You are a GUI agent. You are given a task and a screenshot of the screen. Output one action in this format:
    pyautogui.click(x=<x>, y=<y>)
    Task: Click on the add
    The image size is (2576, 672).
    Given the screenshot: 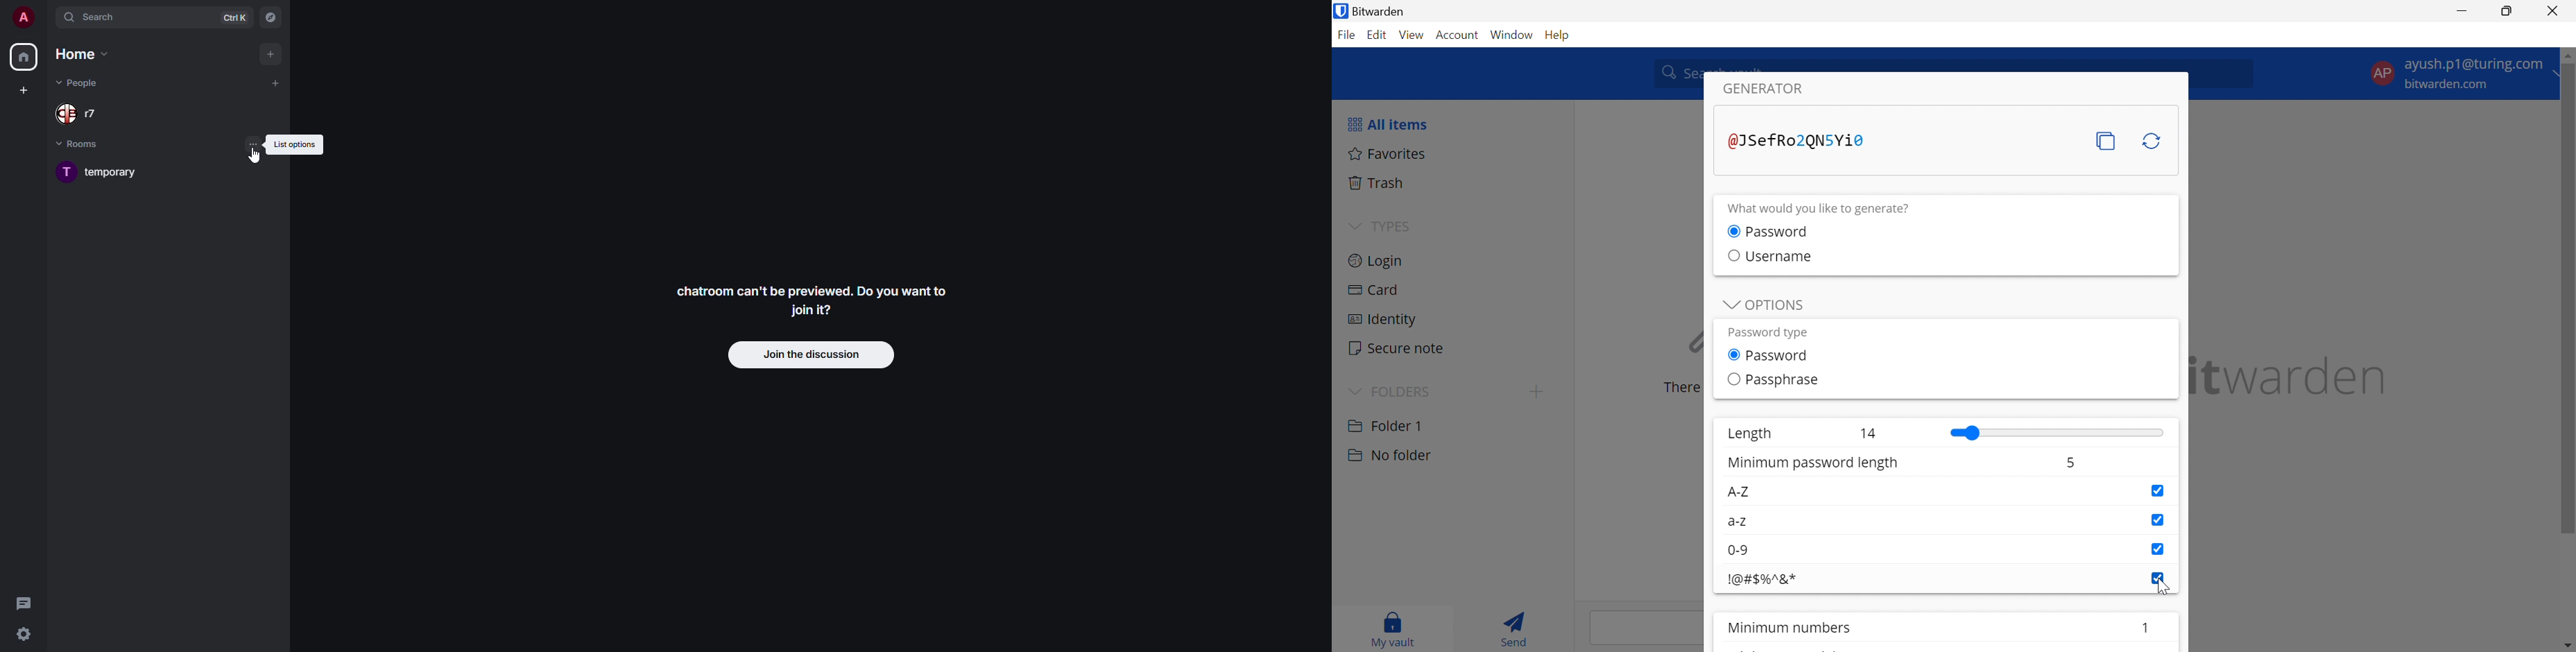 What is the action you would take?
    pyautogui.click(x=275, y=82)
    